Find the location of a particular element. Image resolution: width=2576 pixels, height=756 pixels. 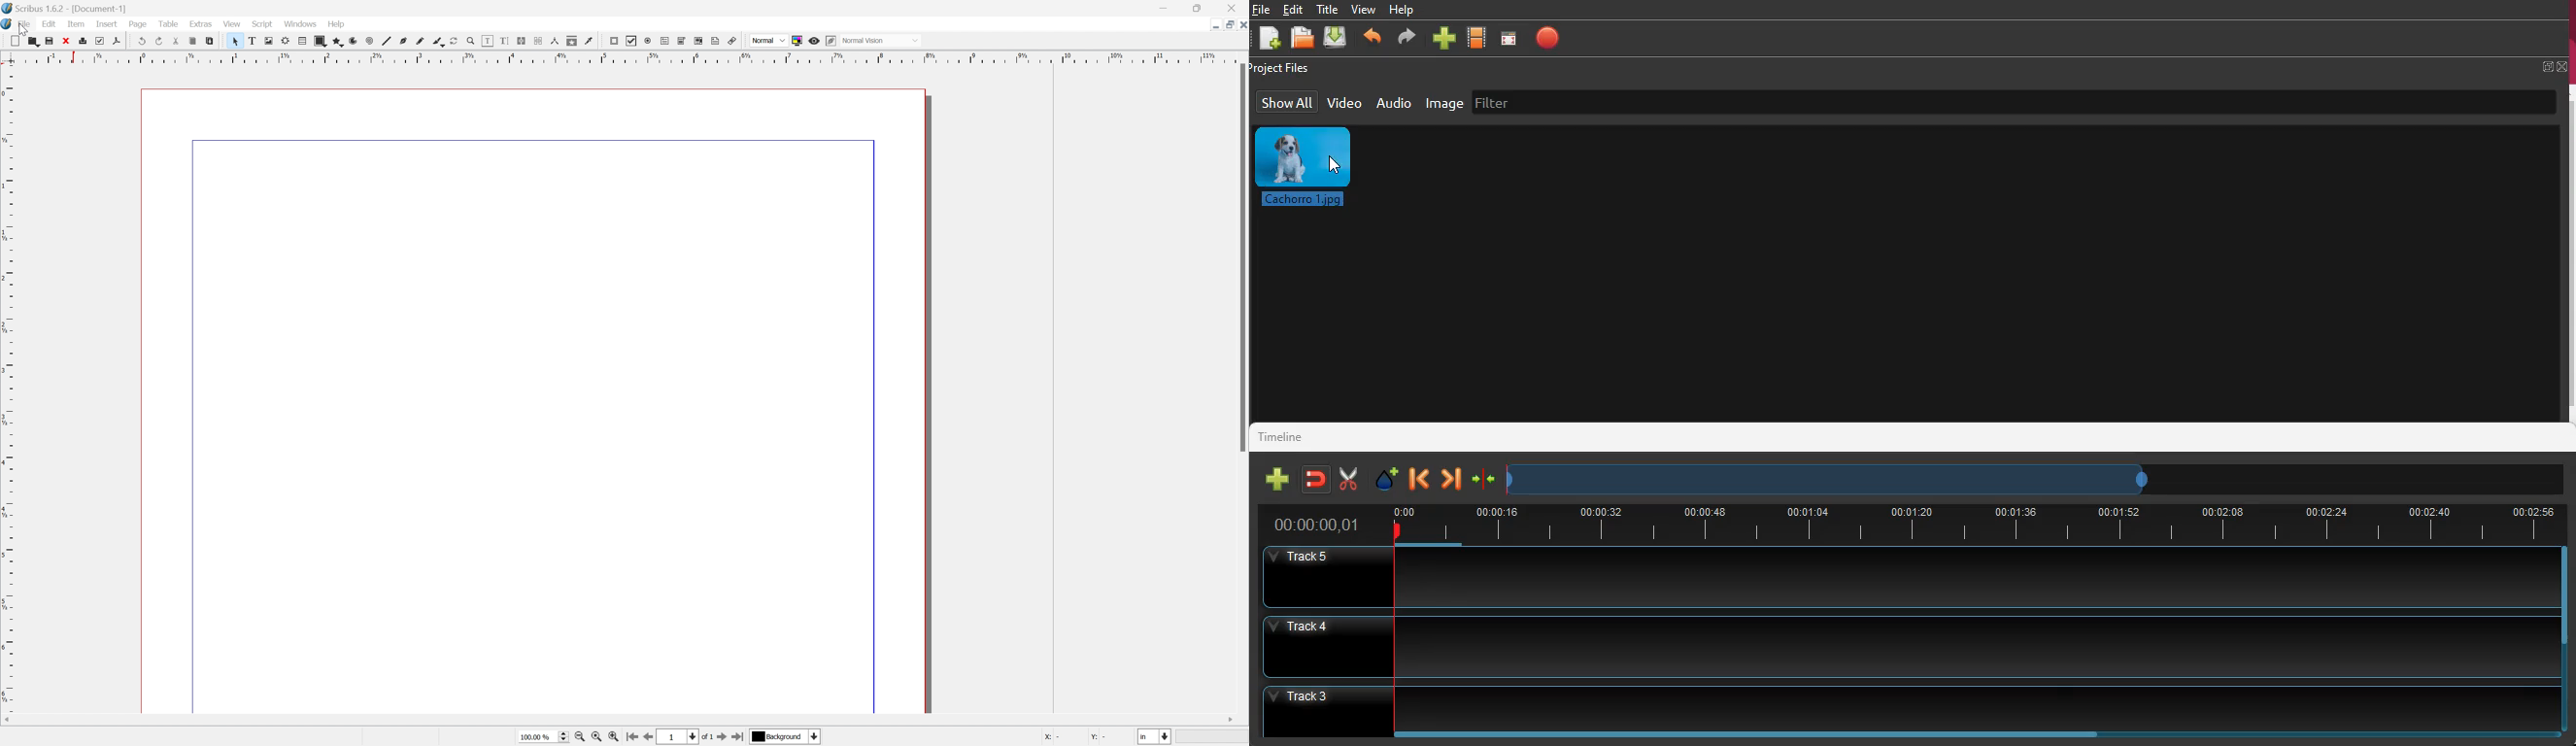

Edit contents of frame is located at coordinates (487, 40).